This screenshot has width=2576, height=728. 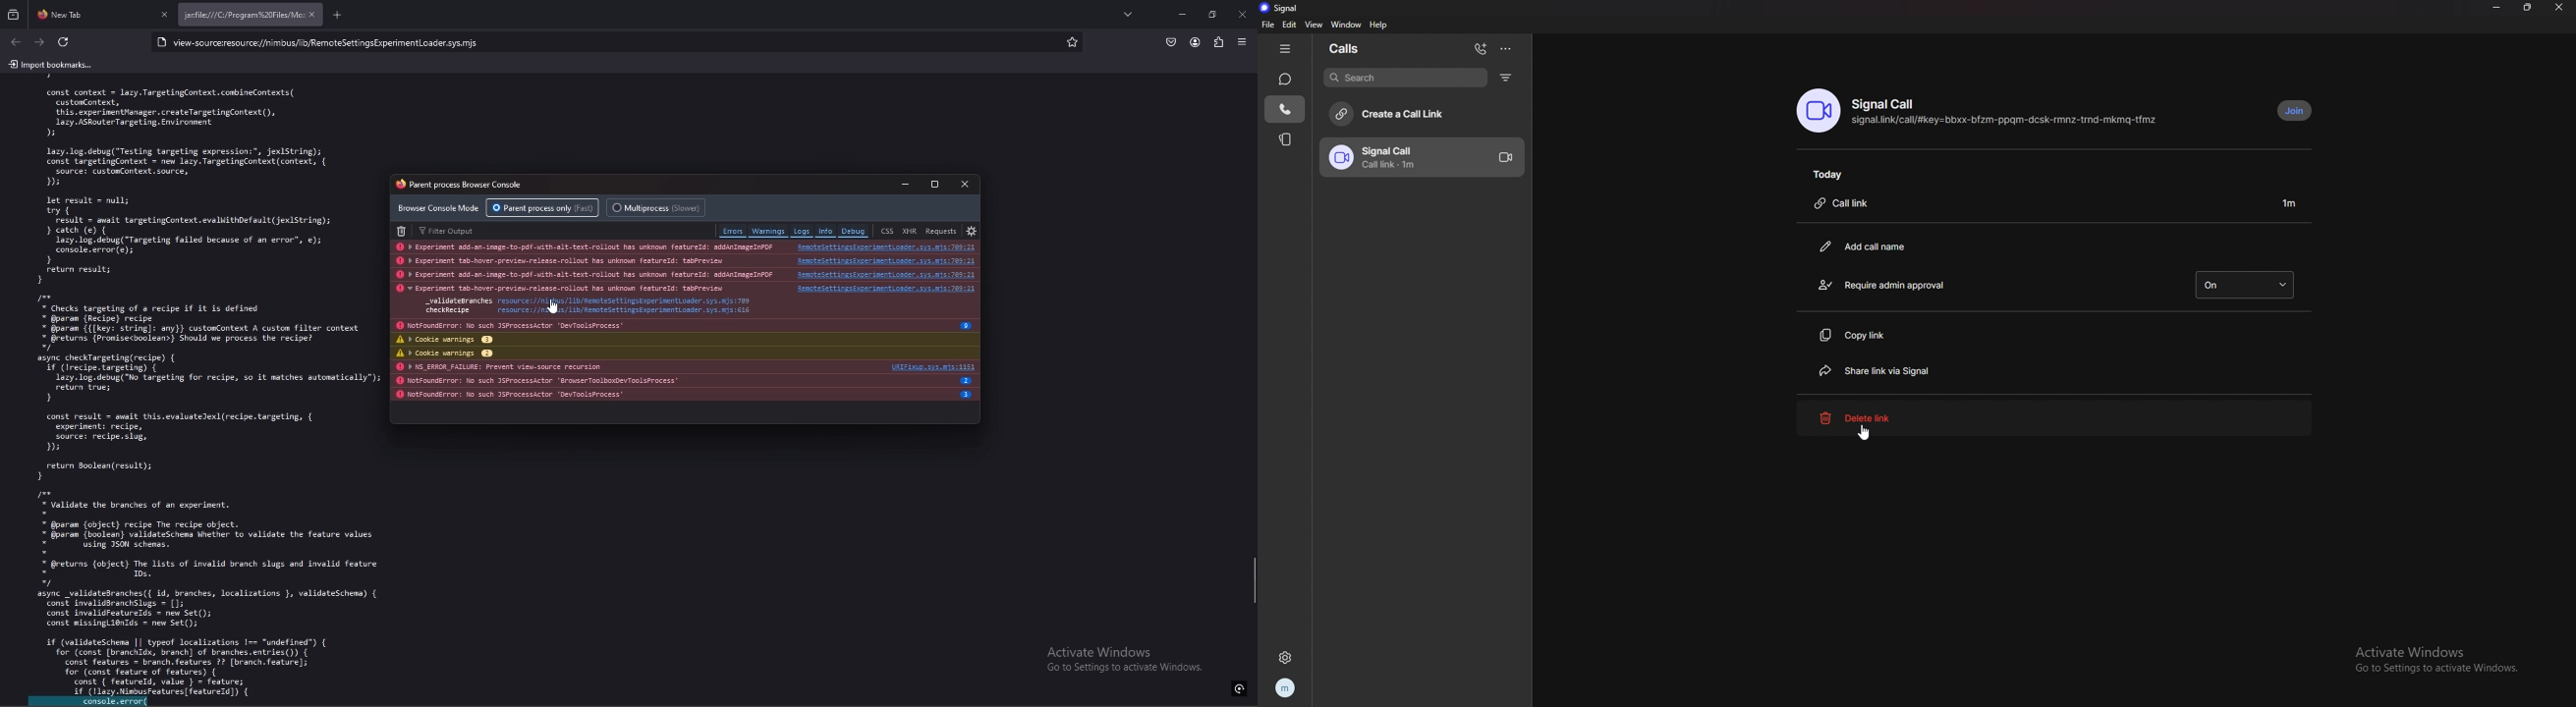 I want to click on info, so click(x=826, y=232).